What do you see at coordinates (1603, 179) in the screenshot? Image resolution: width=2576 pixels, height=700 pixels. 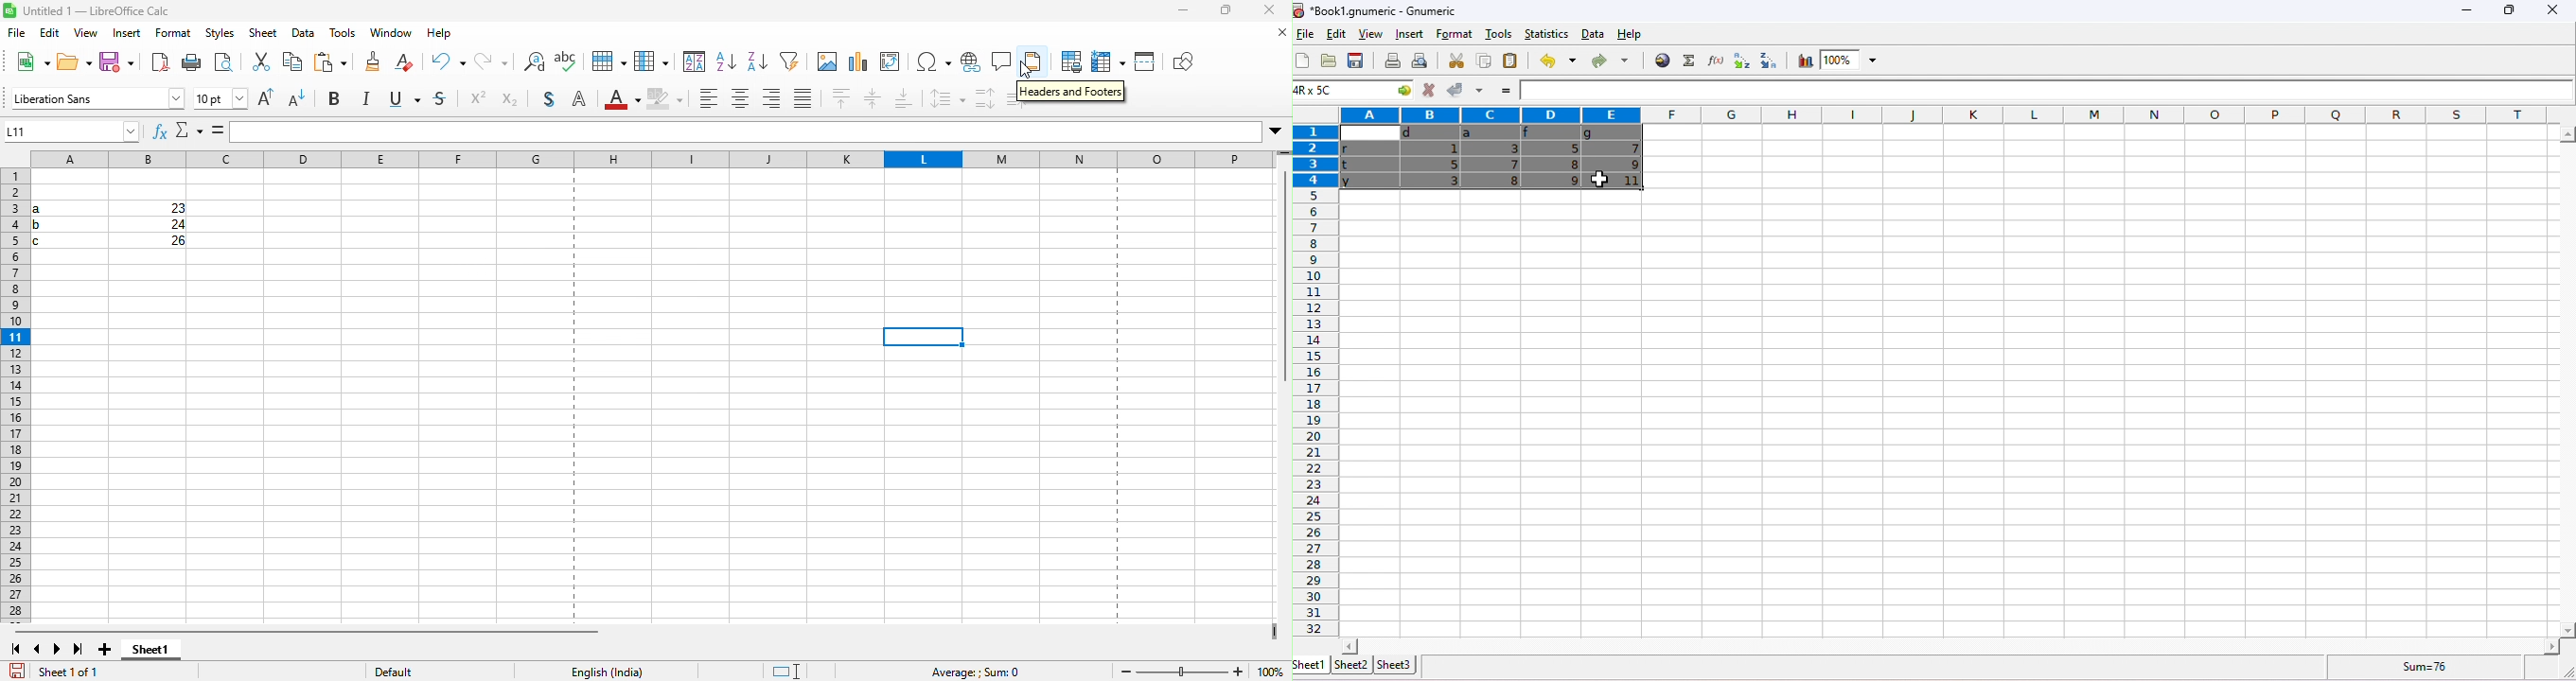 I see `cursor movement` at bounding box center [1603, 179].